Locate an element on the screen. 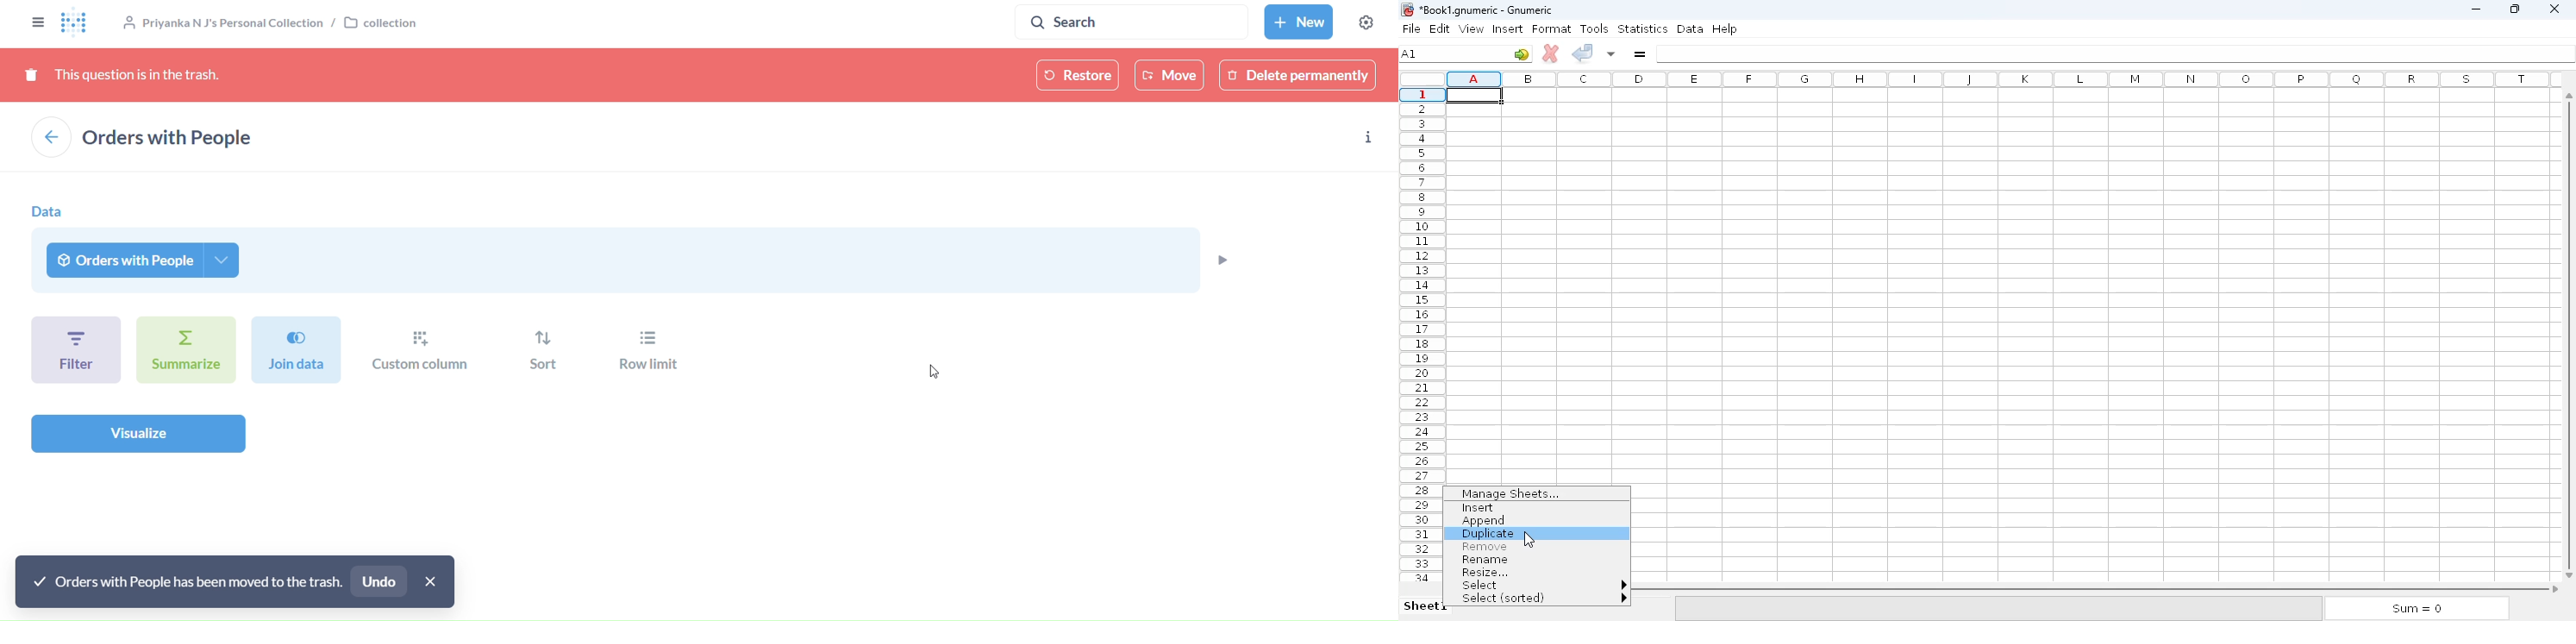 The width and height of the screenshot is (2576, 644). minimize is located at coordinates (2475, 9).